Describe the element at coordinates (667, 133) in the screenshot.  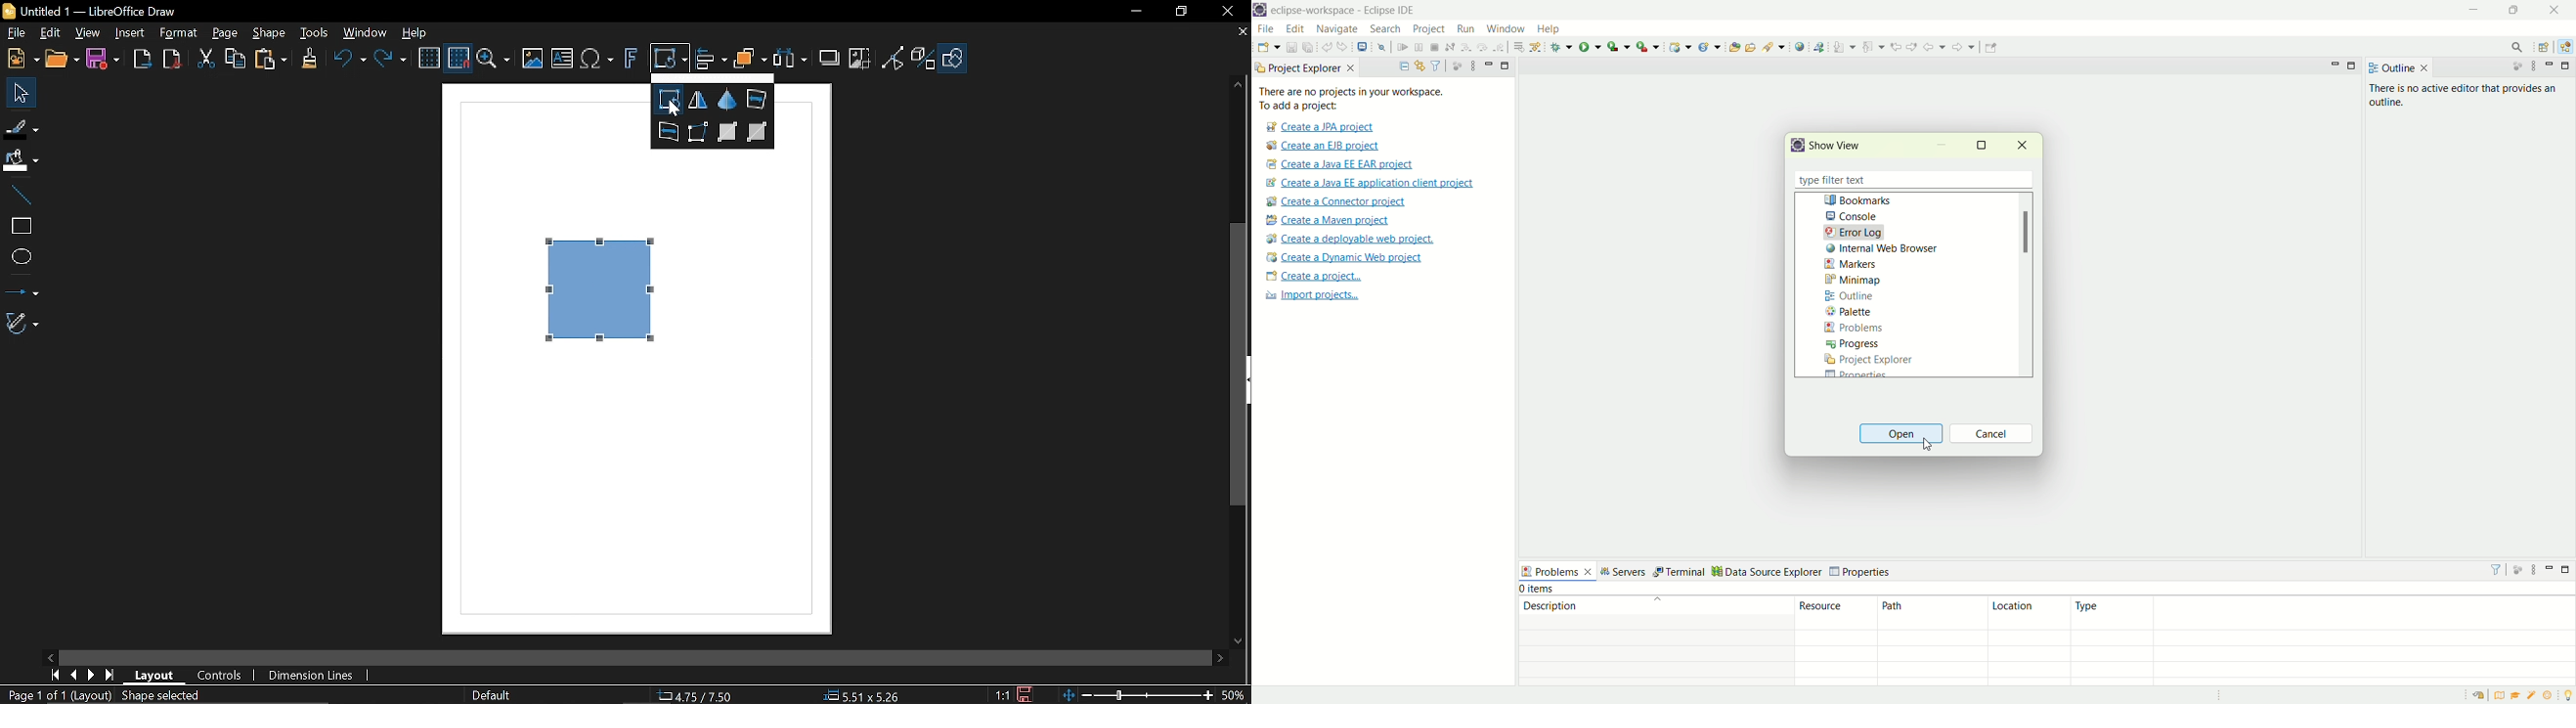
I see `Set to circle` at that location.